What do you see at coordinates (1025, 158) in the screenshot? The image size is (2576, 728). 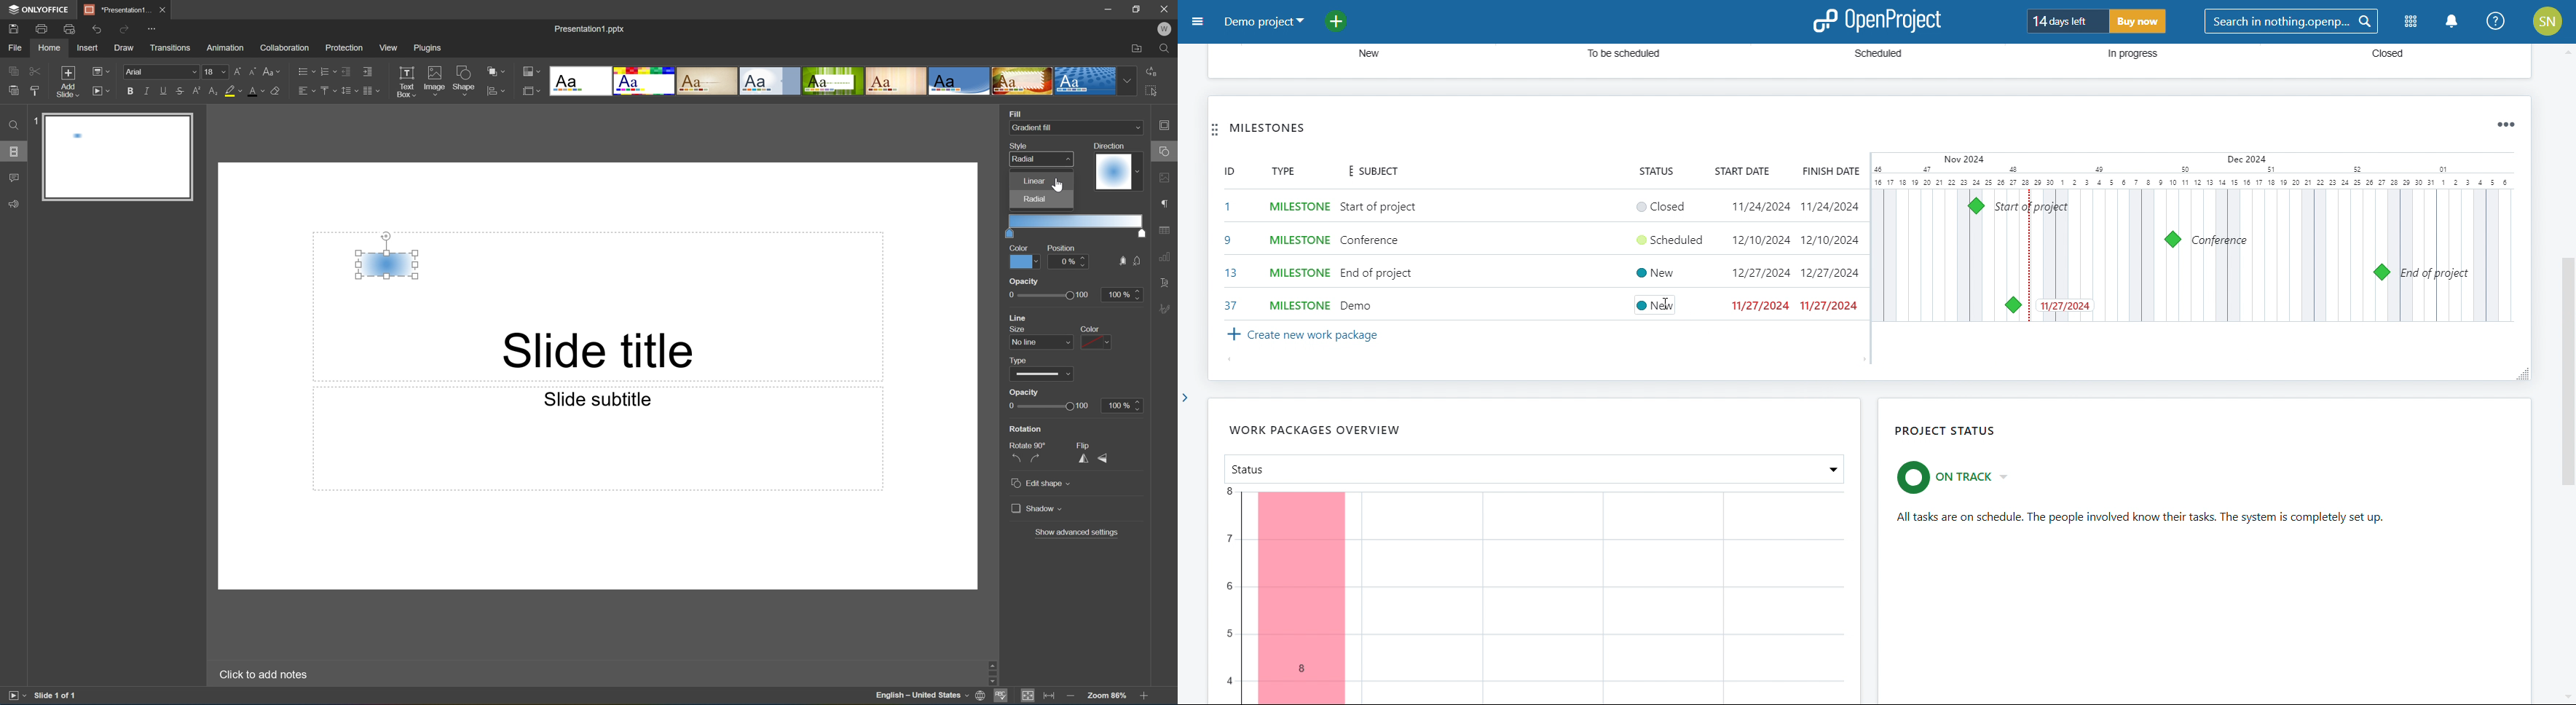 I see `Radial` at bounding box center [1025, 158].